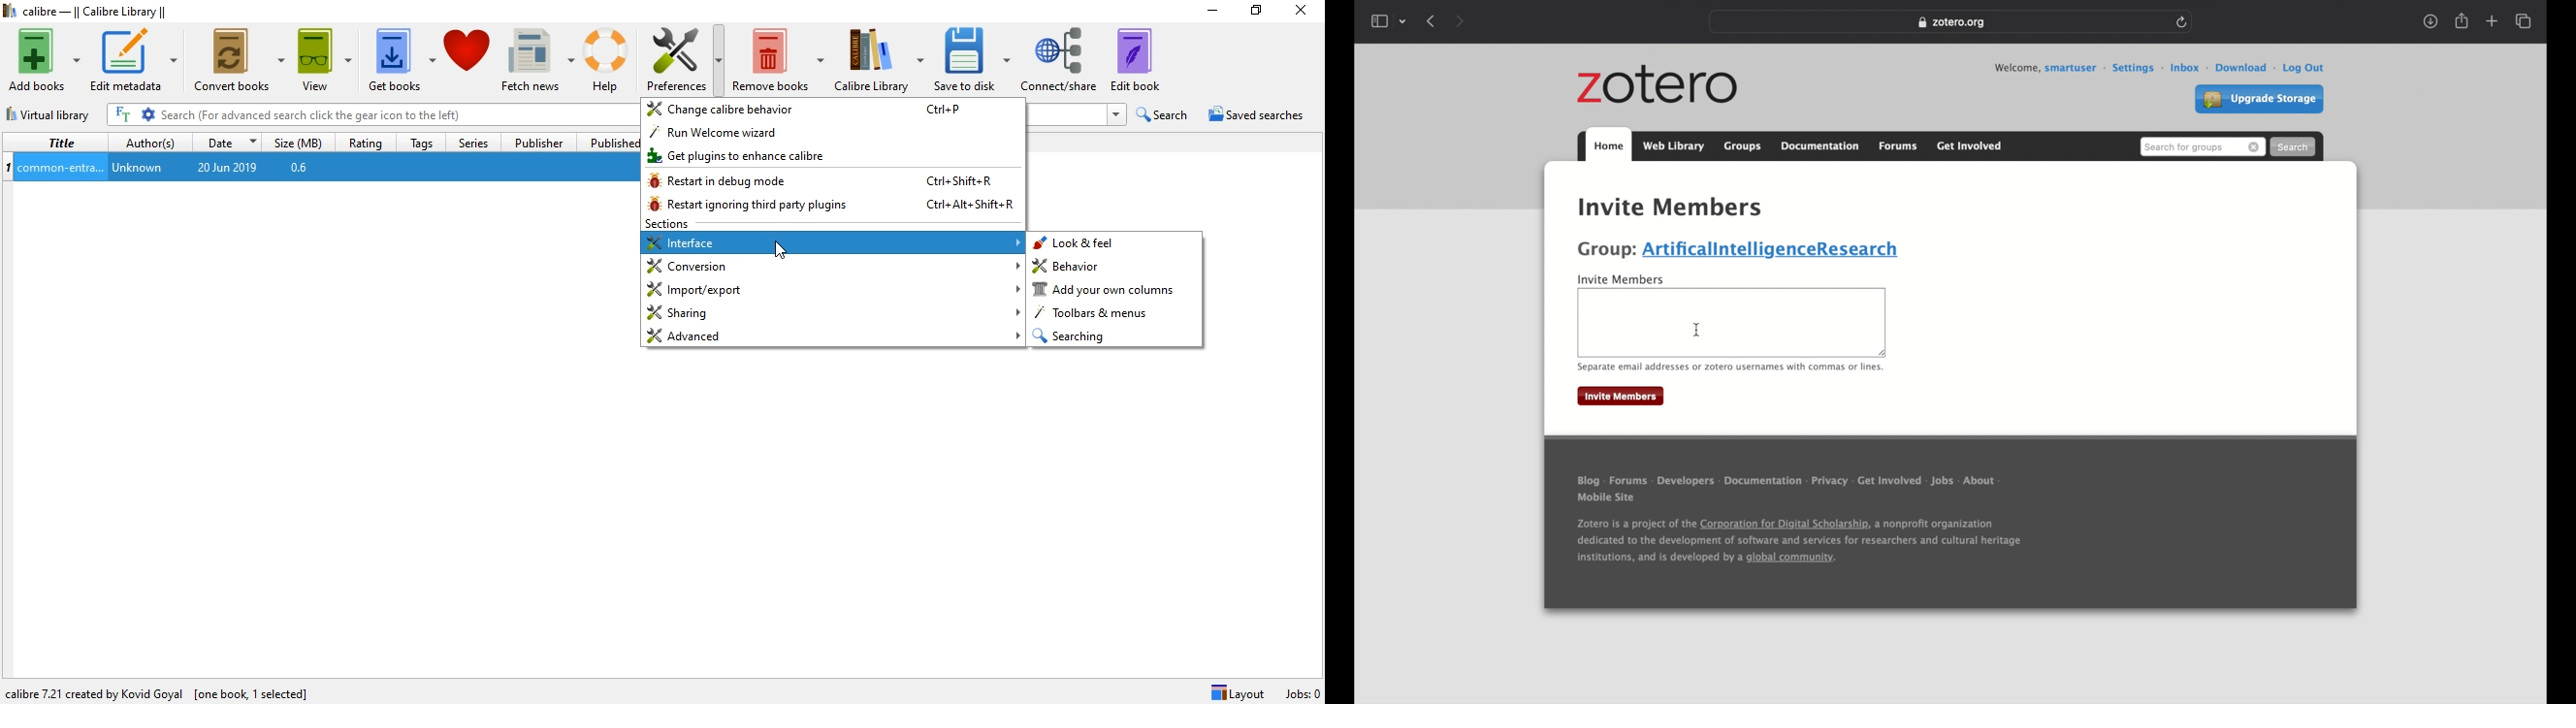 The height and width of the screenshot is (728, 2576). I want to click on forums, so click(1899, 147).